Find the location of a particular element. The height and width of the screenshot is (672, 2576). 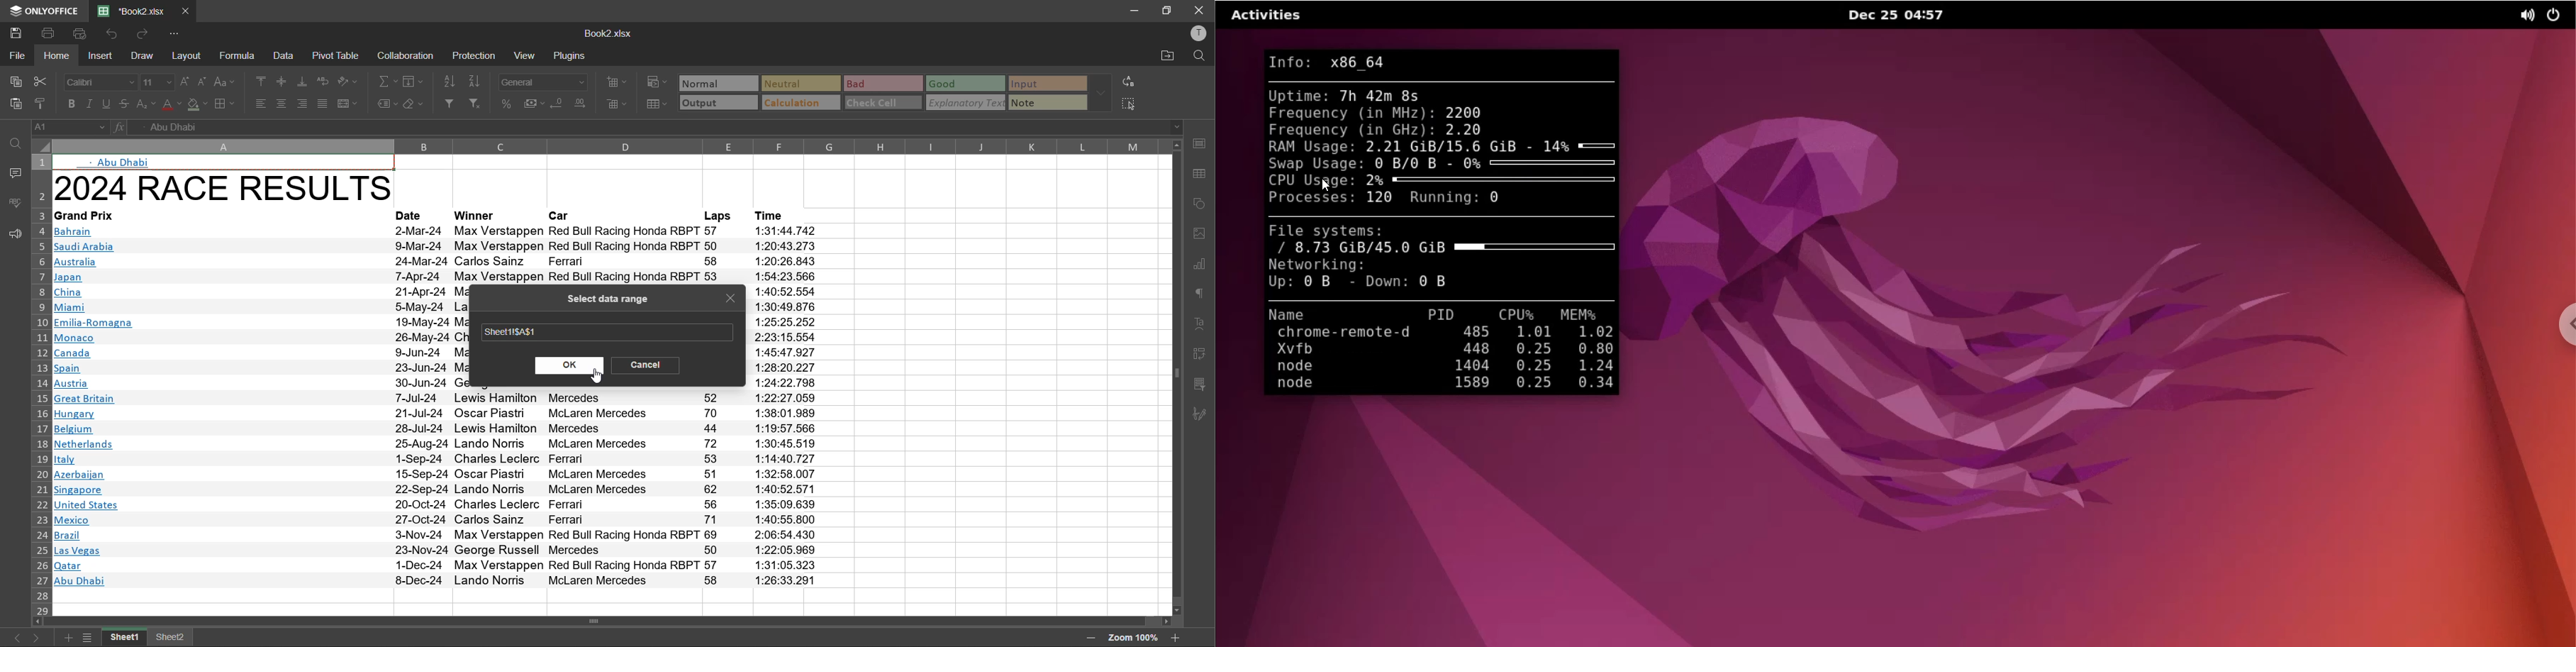

zoom out is located at coordinates (1089, 638).